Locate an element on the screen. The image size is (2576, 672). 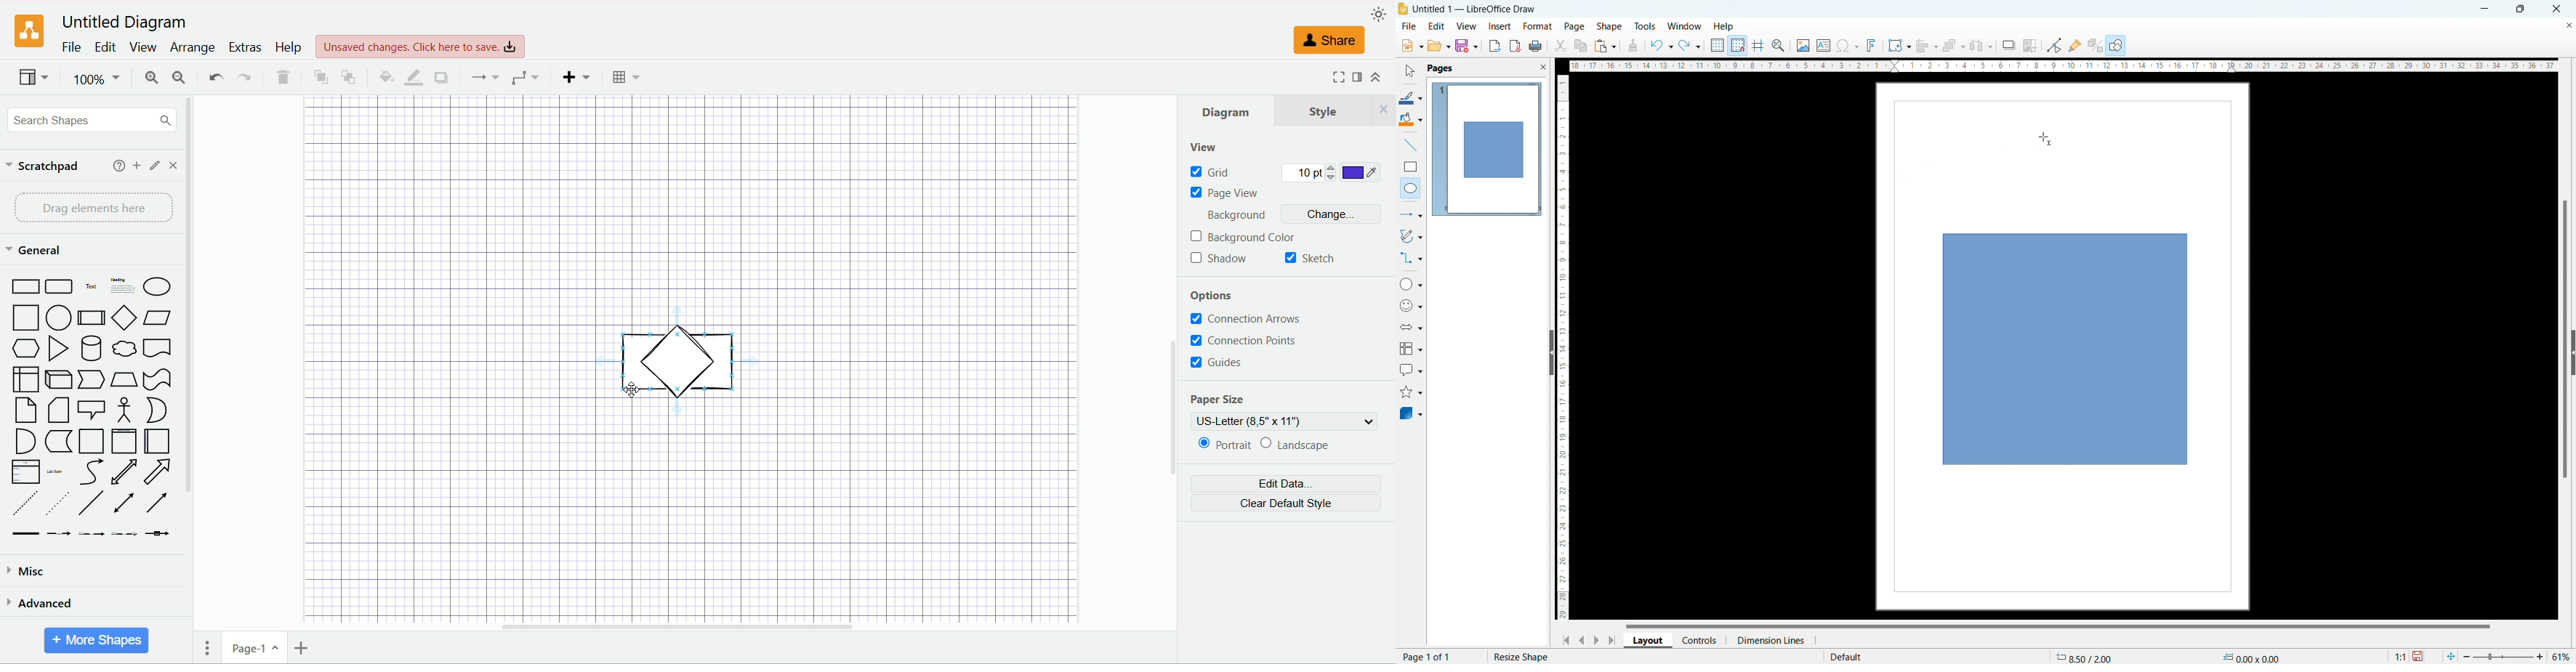
window is located at coordinates (1685, 27).